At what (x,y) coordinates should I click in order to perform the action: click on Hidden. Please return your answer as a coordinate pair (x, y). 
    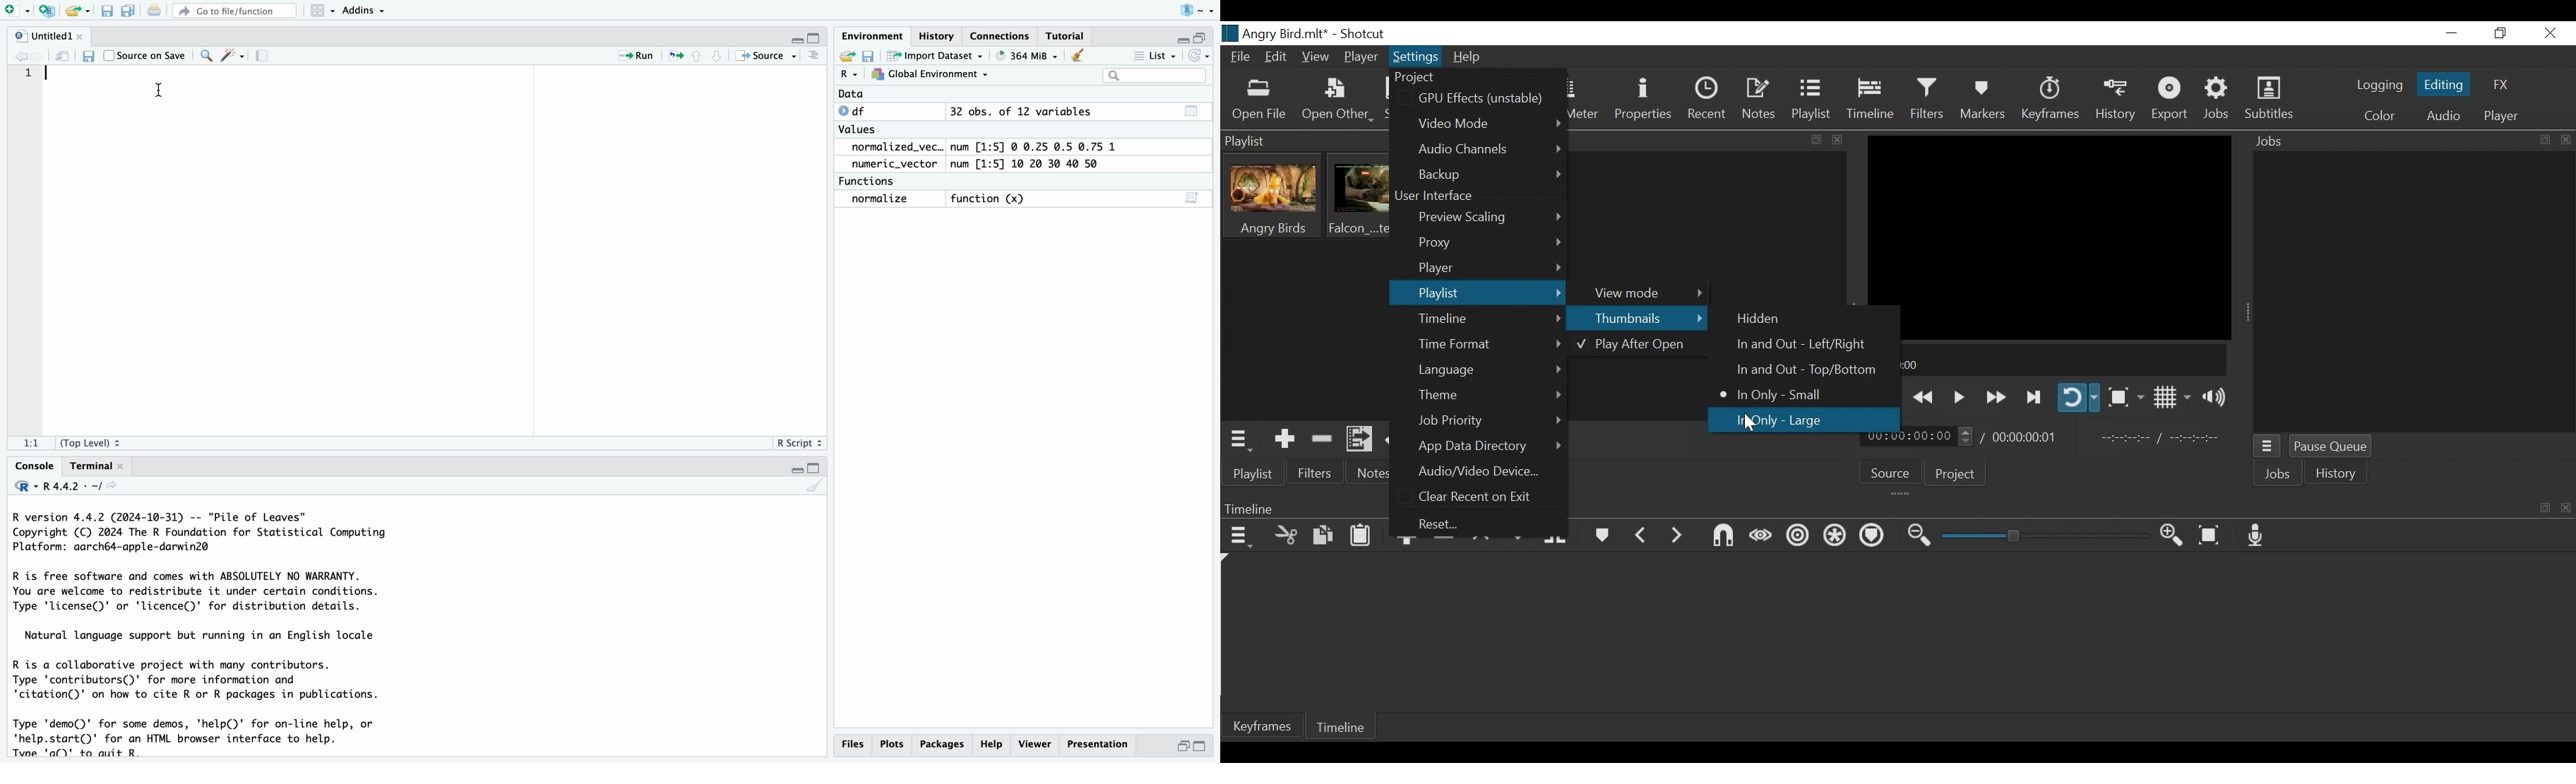
    Looking at the image, I should click on (1760, 319).